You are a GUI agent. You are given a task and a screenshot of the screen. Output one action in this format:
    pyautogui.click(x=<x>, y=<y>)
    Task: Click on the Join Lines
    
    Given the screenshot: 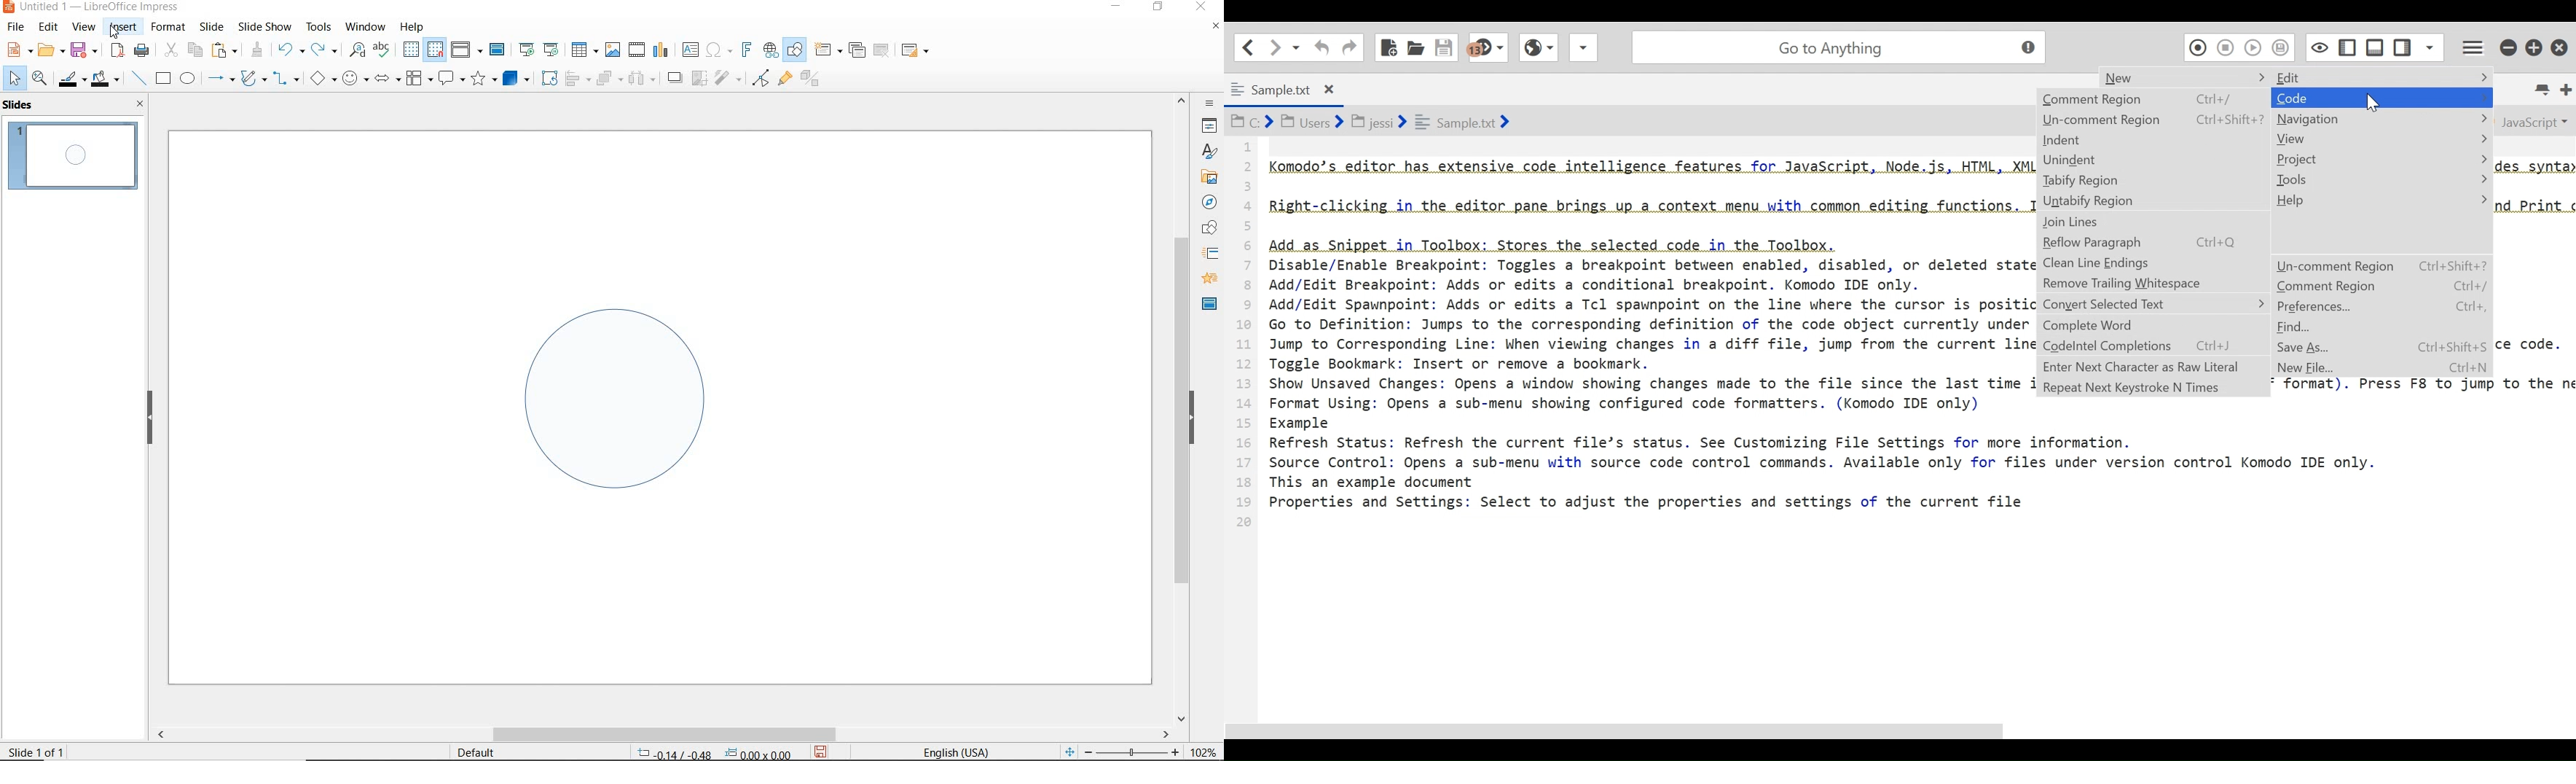 What is the action you would take?
    pyautogui.click(x=2151, y=223)
    